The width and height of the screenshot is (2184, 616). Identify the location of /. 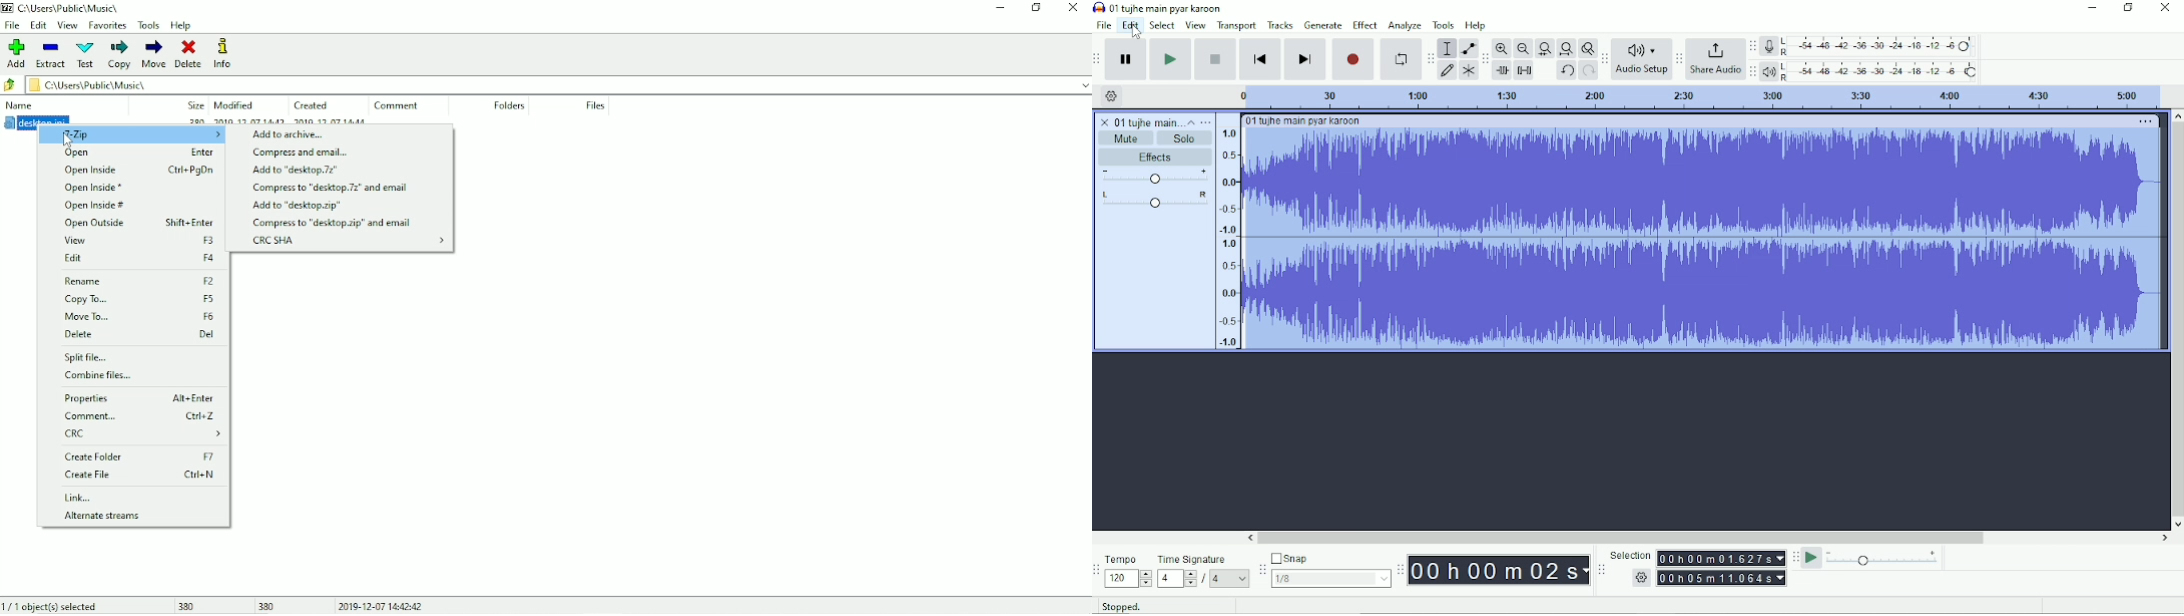
(1205, 581).